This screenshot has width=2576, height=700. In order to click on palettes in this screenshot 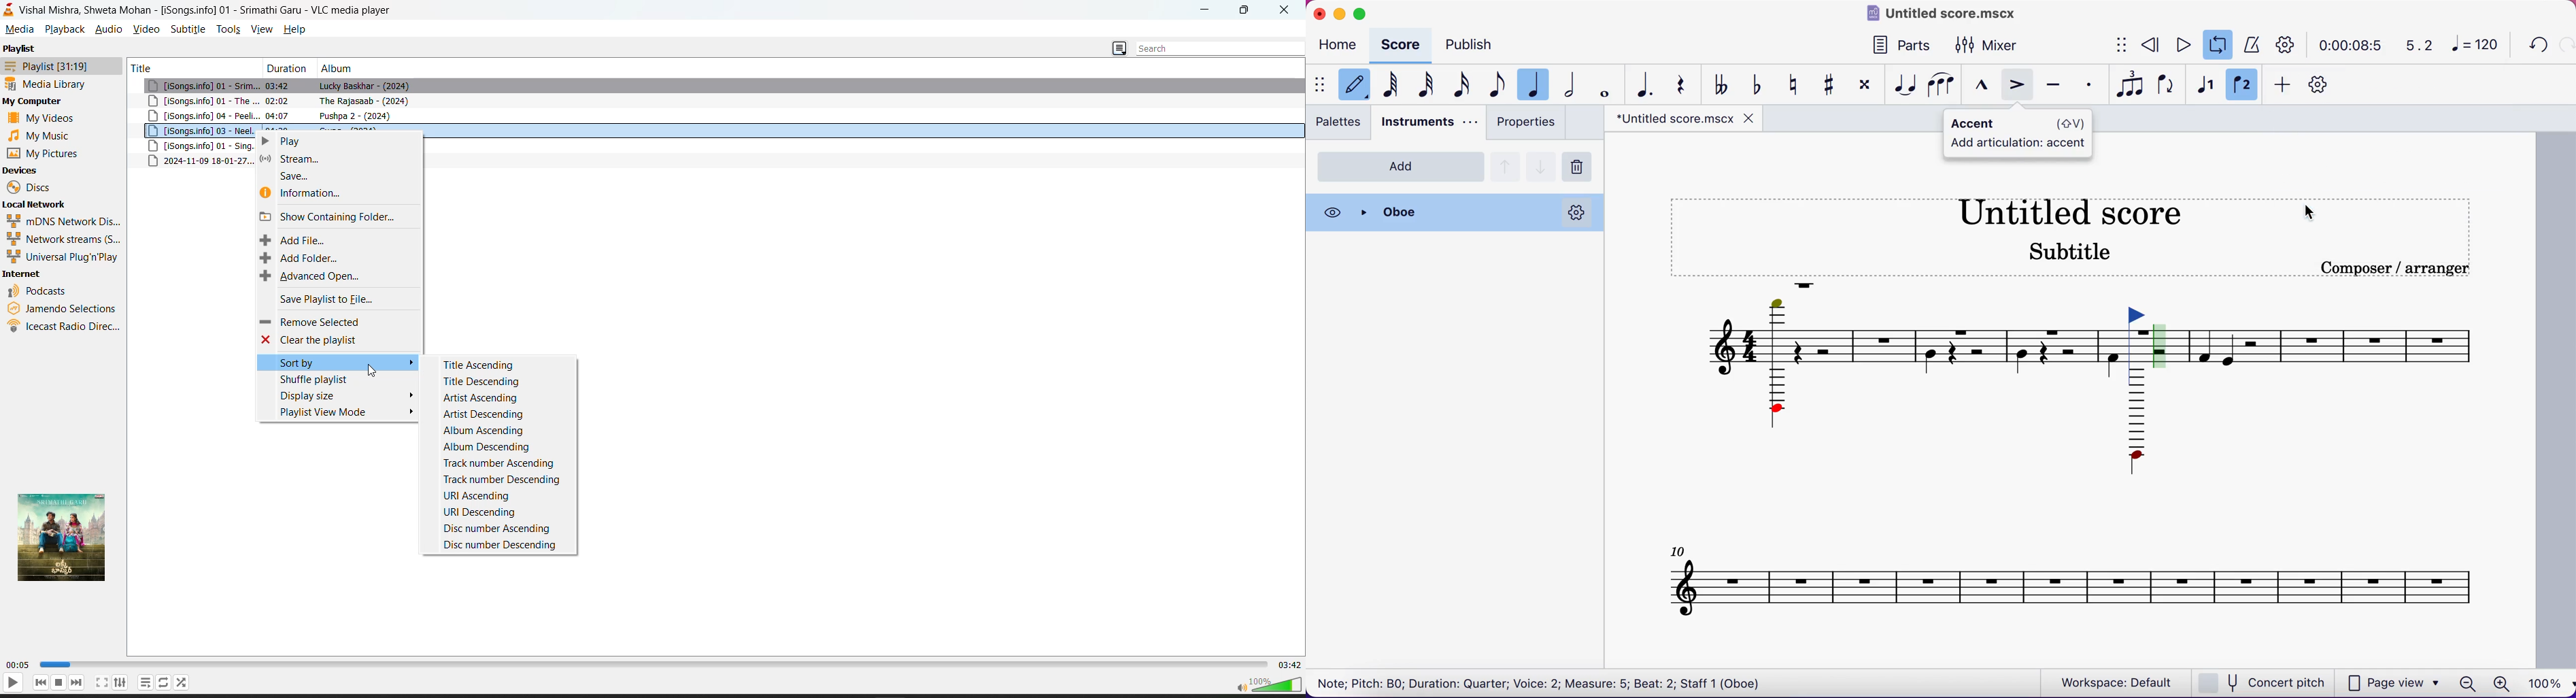, I will do `click(1341, 125)`.